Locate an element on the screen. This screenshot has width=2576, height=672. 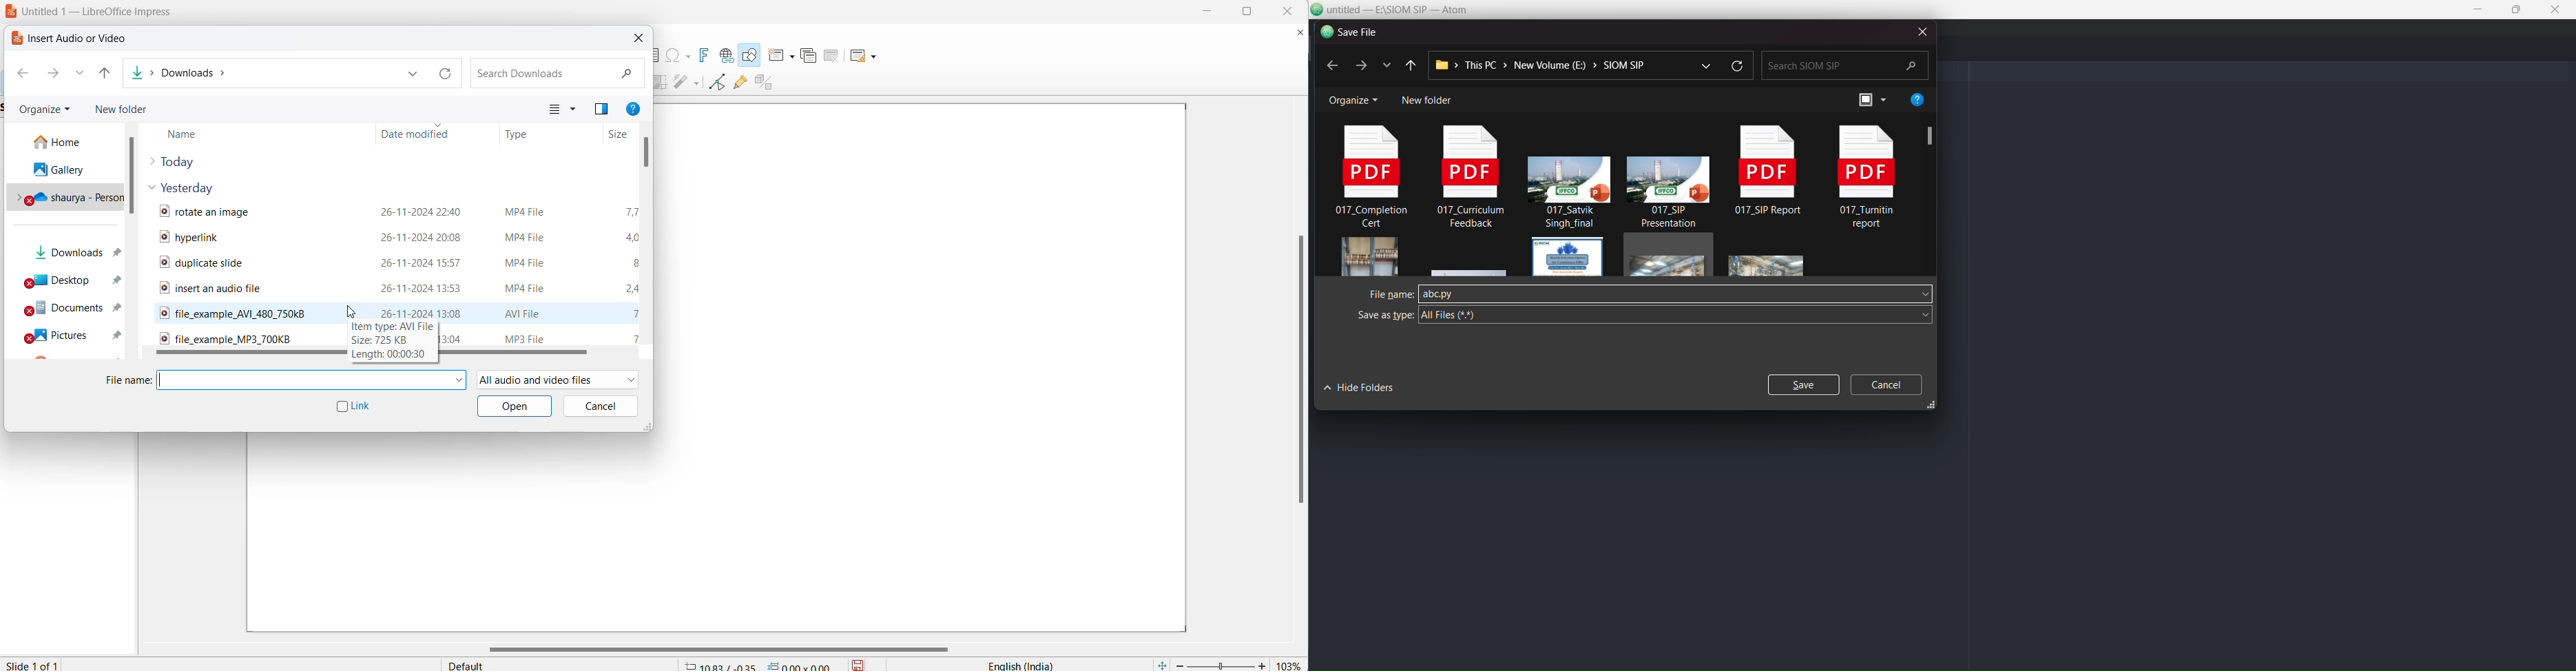
insert hyperlink is located at coordinates (729, 56).